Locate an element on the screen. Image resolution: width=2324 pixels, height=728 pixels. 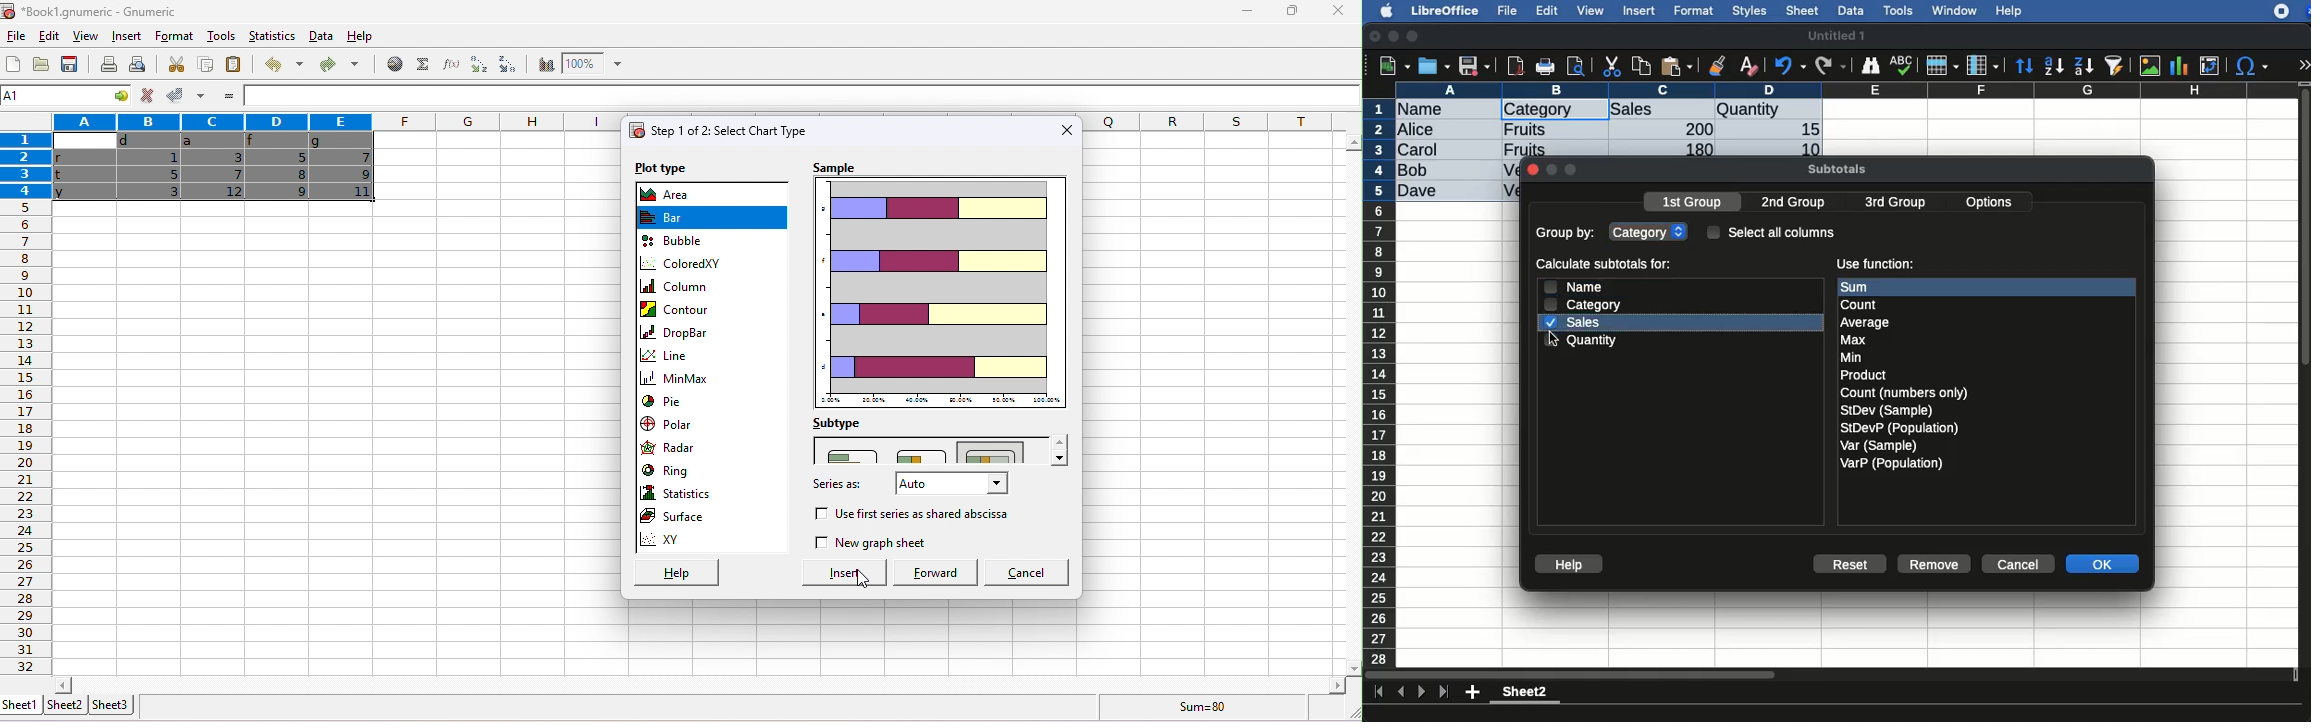
redo is located at coordinates (1831, 66).